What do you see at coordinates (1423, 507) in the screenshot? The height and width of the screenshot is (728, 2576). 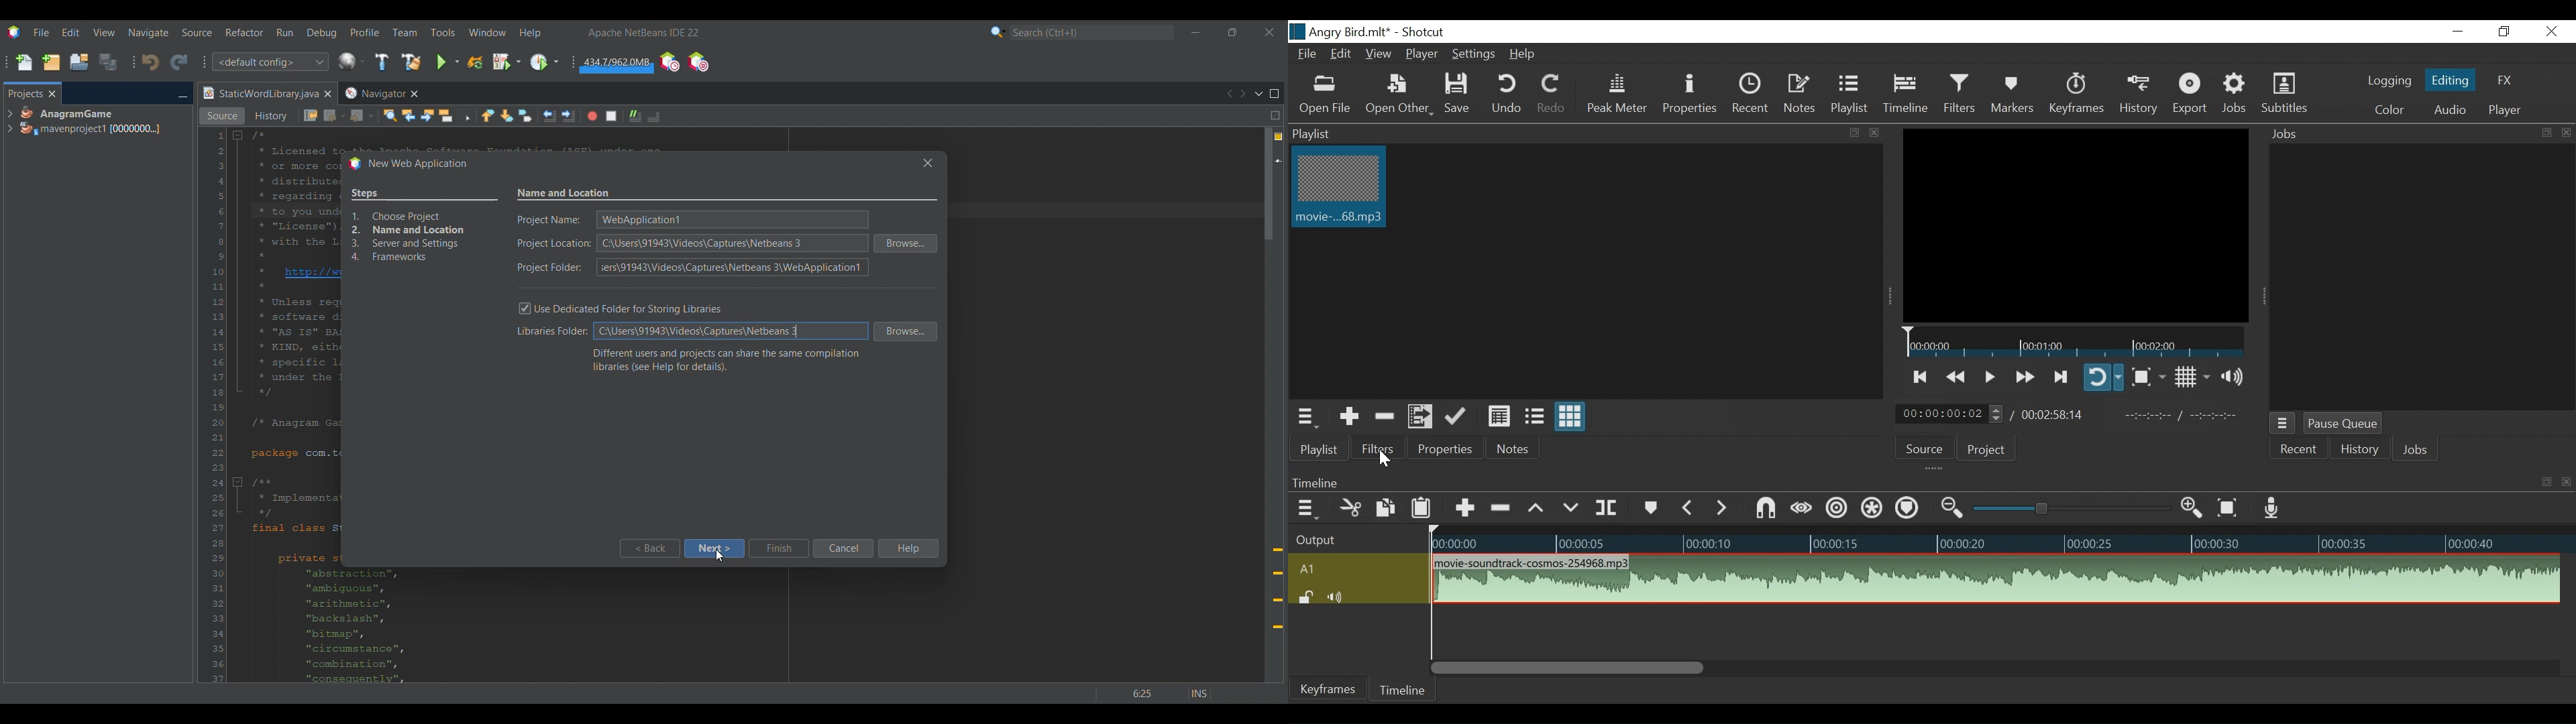 I see `Paste` at bounding box center [1423, 507].